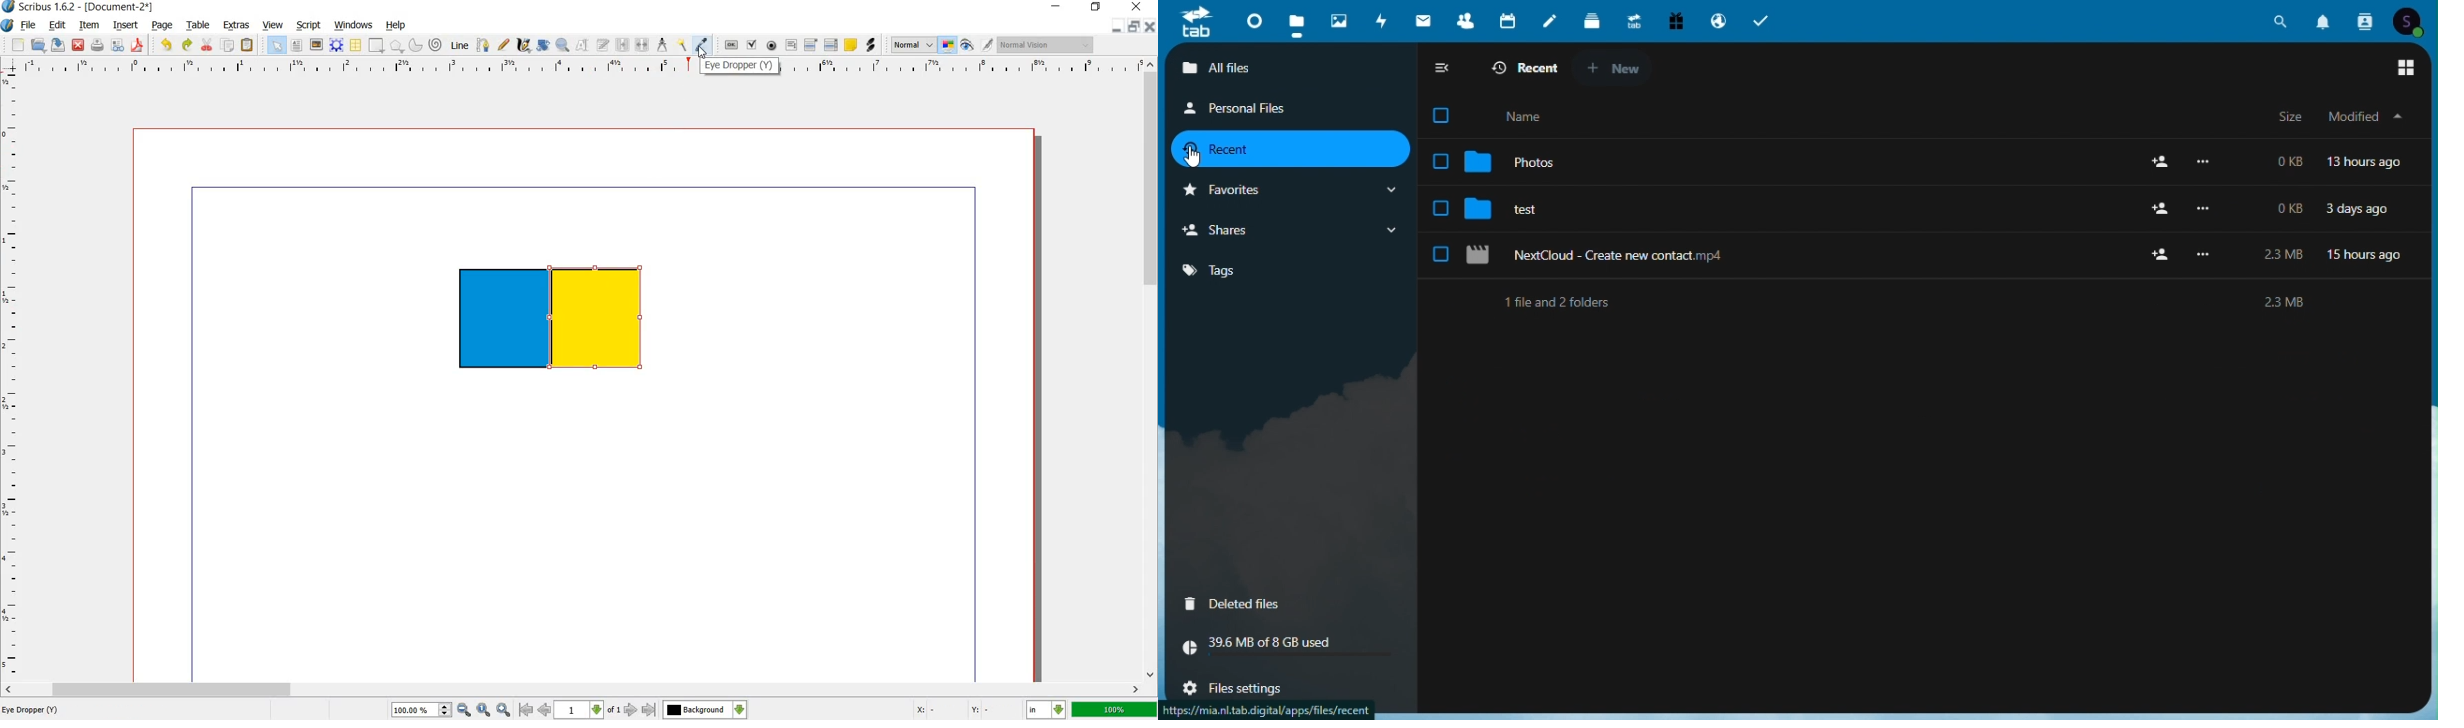  Describe the element at coordinates (117, 45) in the screenshot. I see `preflight verifier` at that location.